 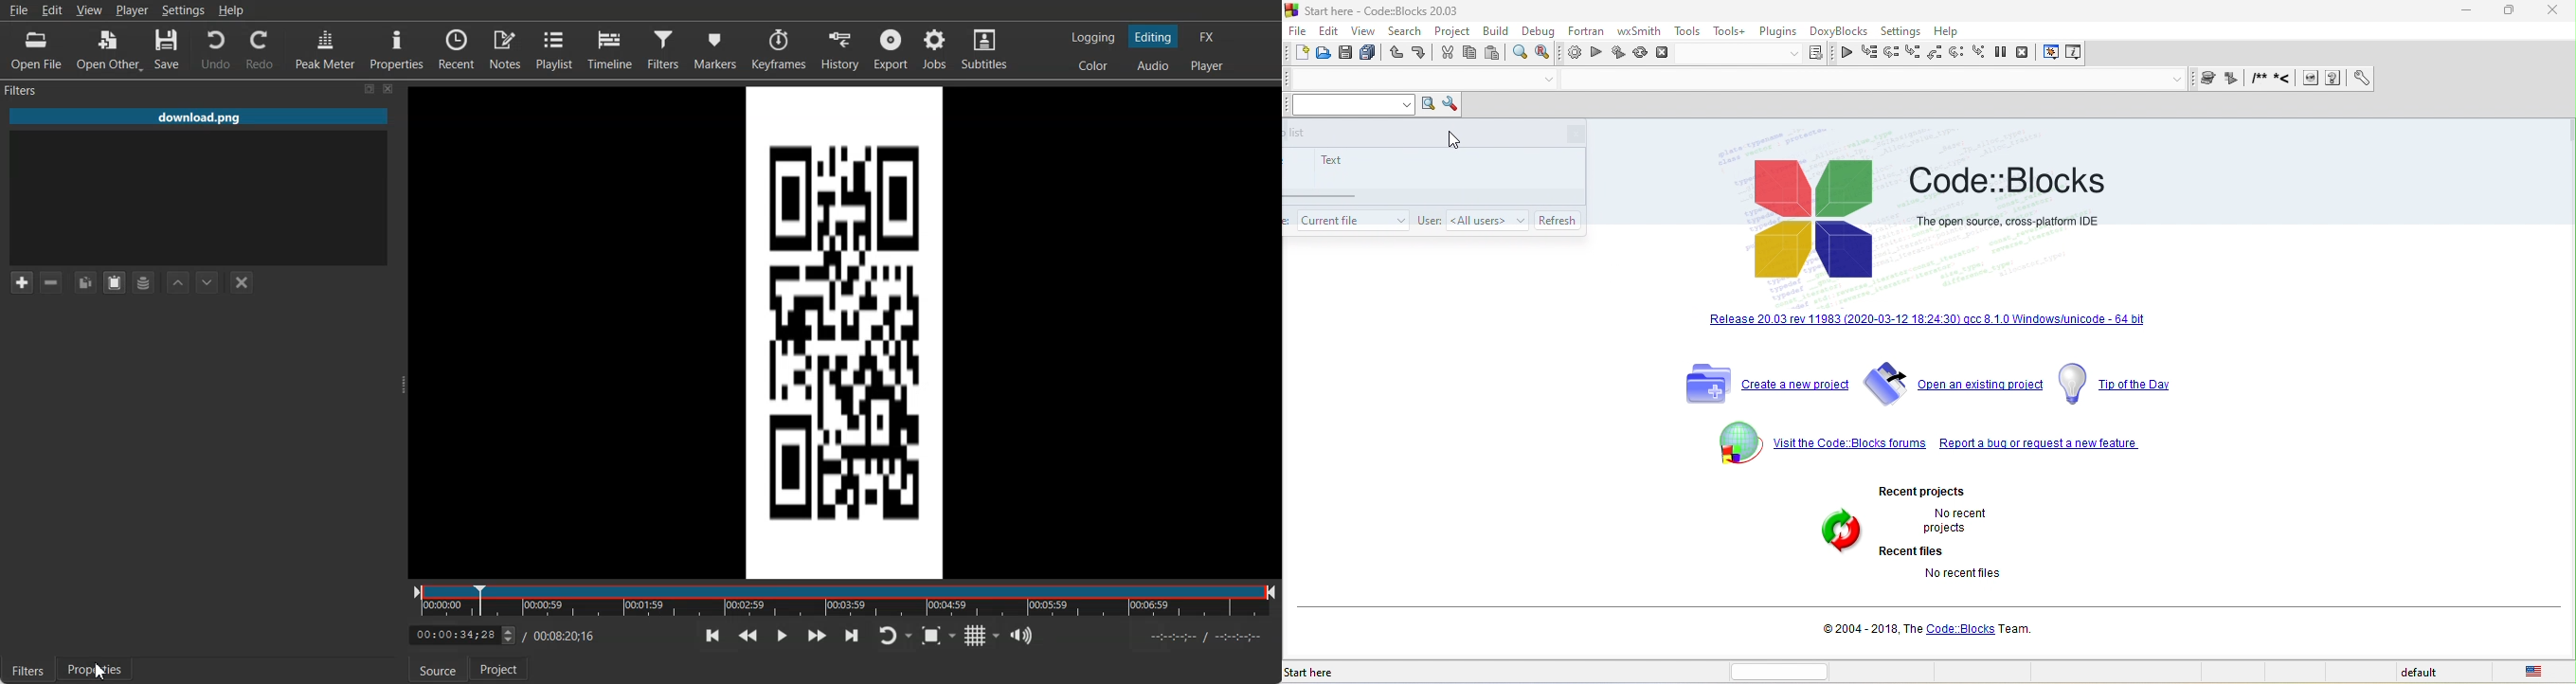 What do you see at coordinates (1777, 32) in the screenshot?
I see `plugins` at bounding box center [1777, 32].